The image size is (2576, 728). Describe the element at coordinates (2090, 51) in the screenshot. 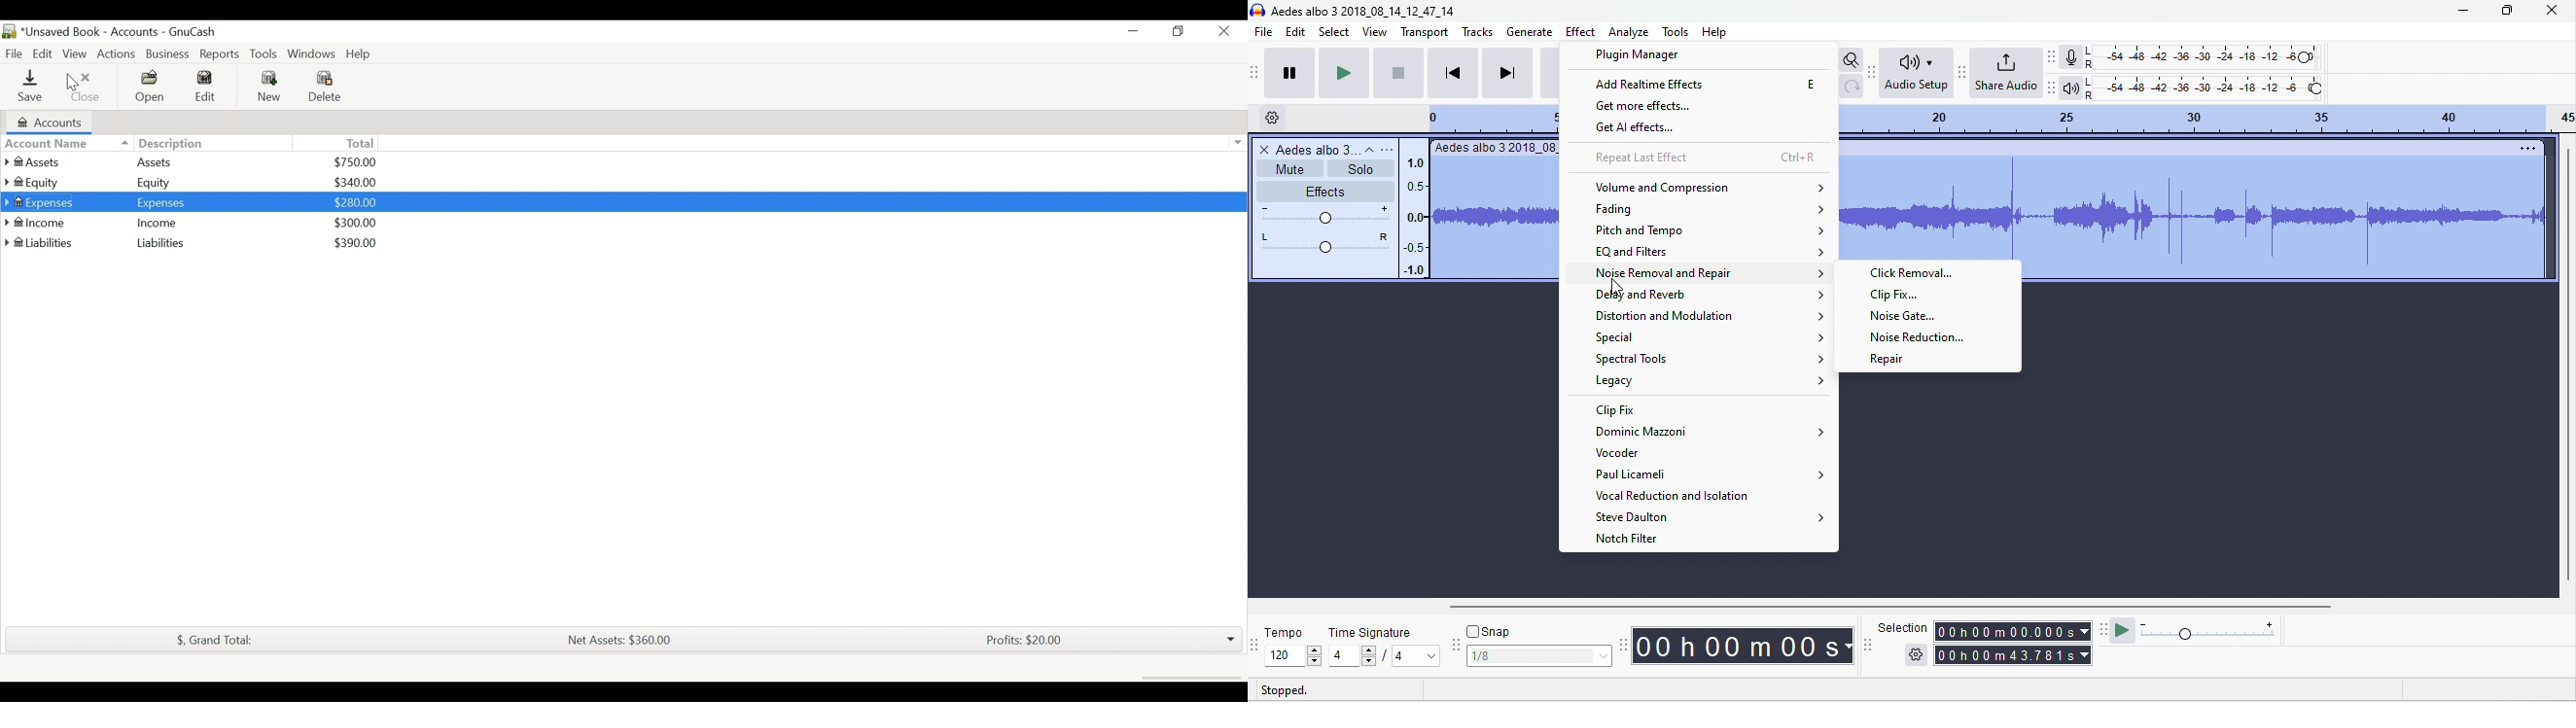

I see `L` at that location.